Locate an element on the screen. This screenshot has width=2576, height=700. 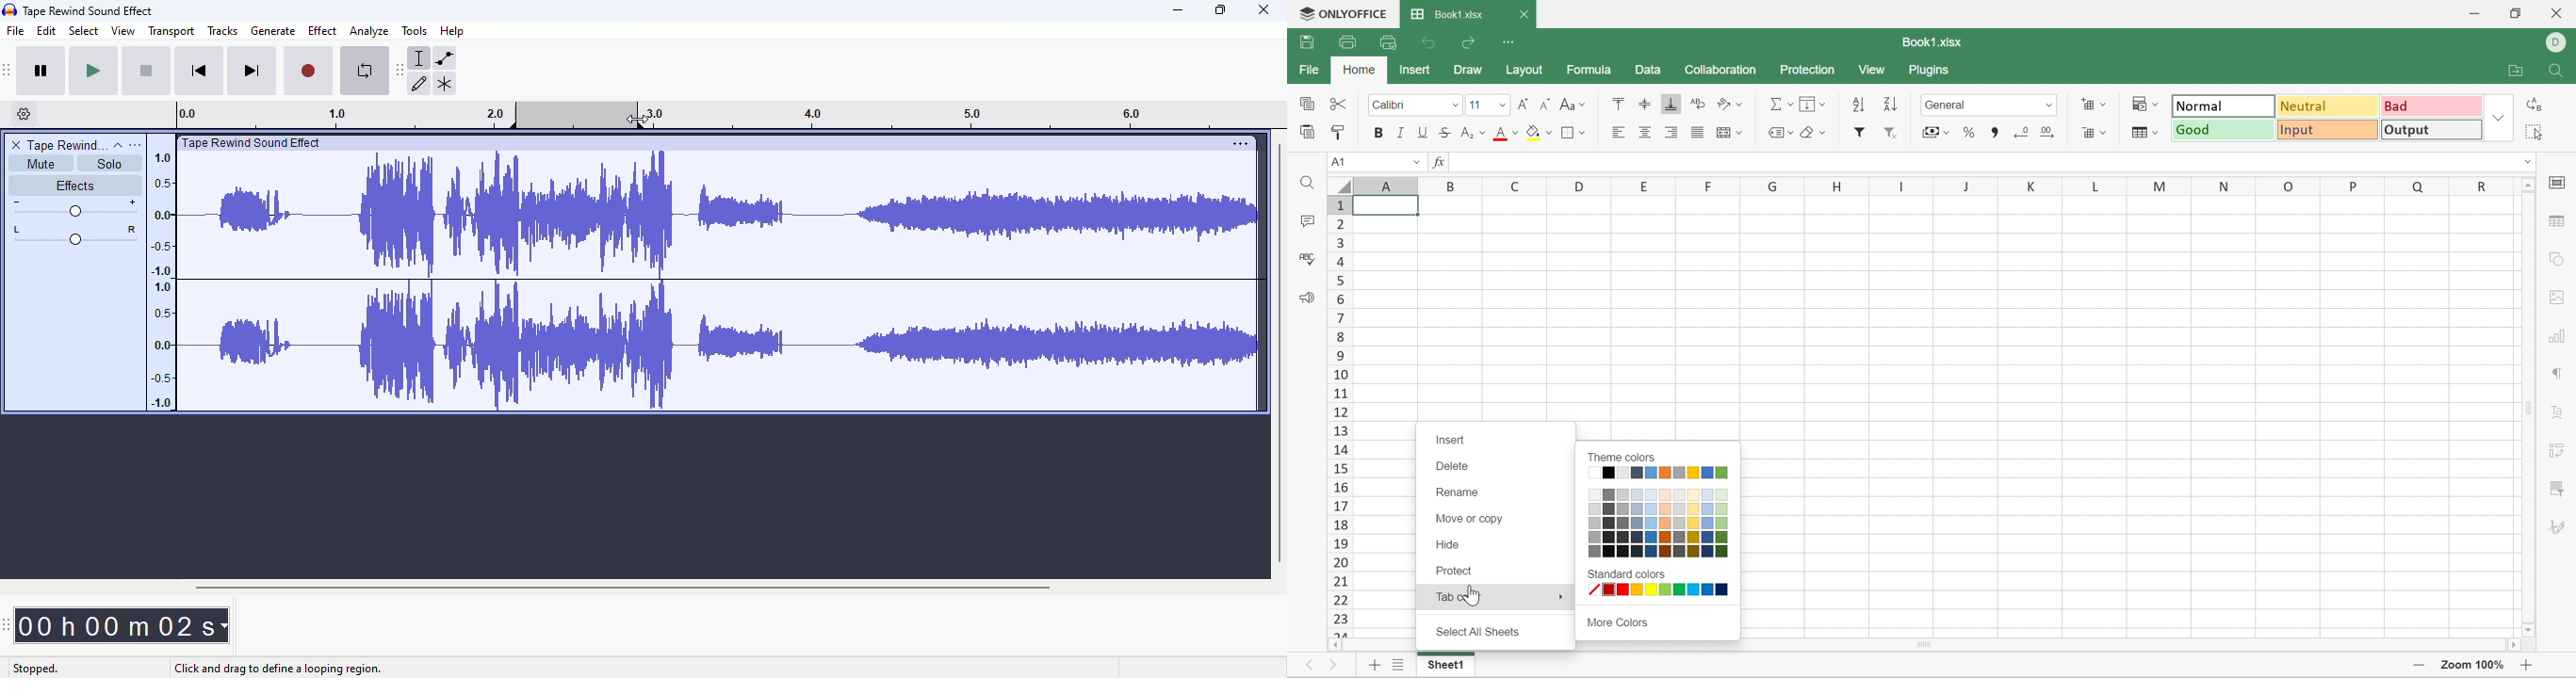
Good is located at coordinates (2224, 130).